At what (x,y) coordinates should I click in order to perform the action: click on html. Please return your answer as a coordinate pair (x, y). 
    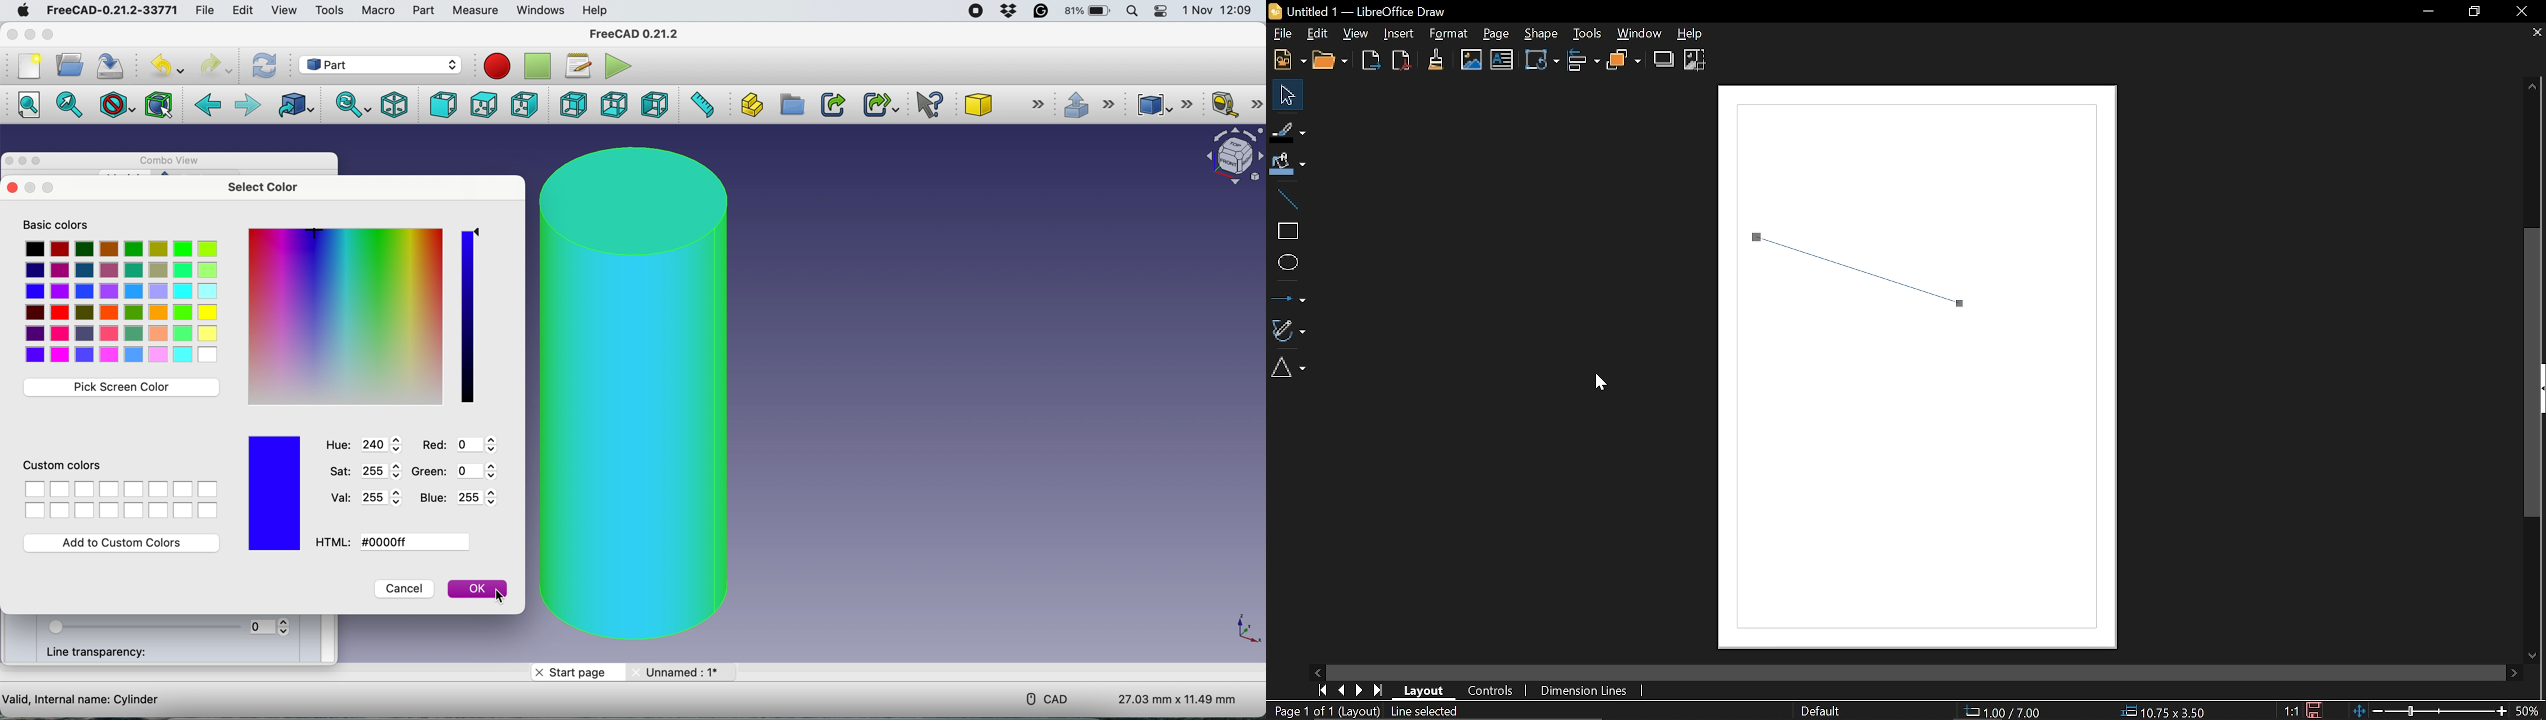
    Looking at the image, I should click on (394, 544).